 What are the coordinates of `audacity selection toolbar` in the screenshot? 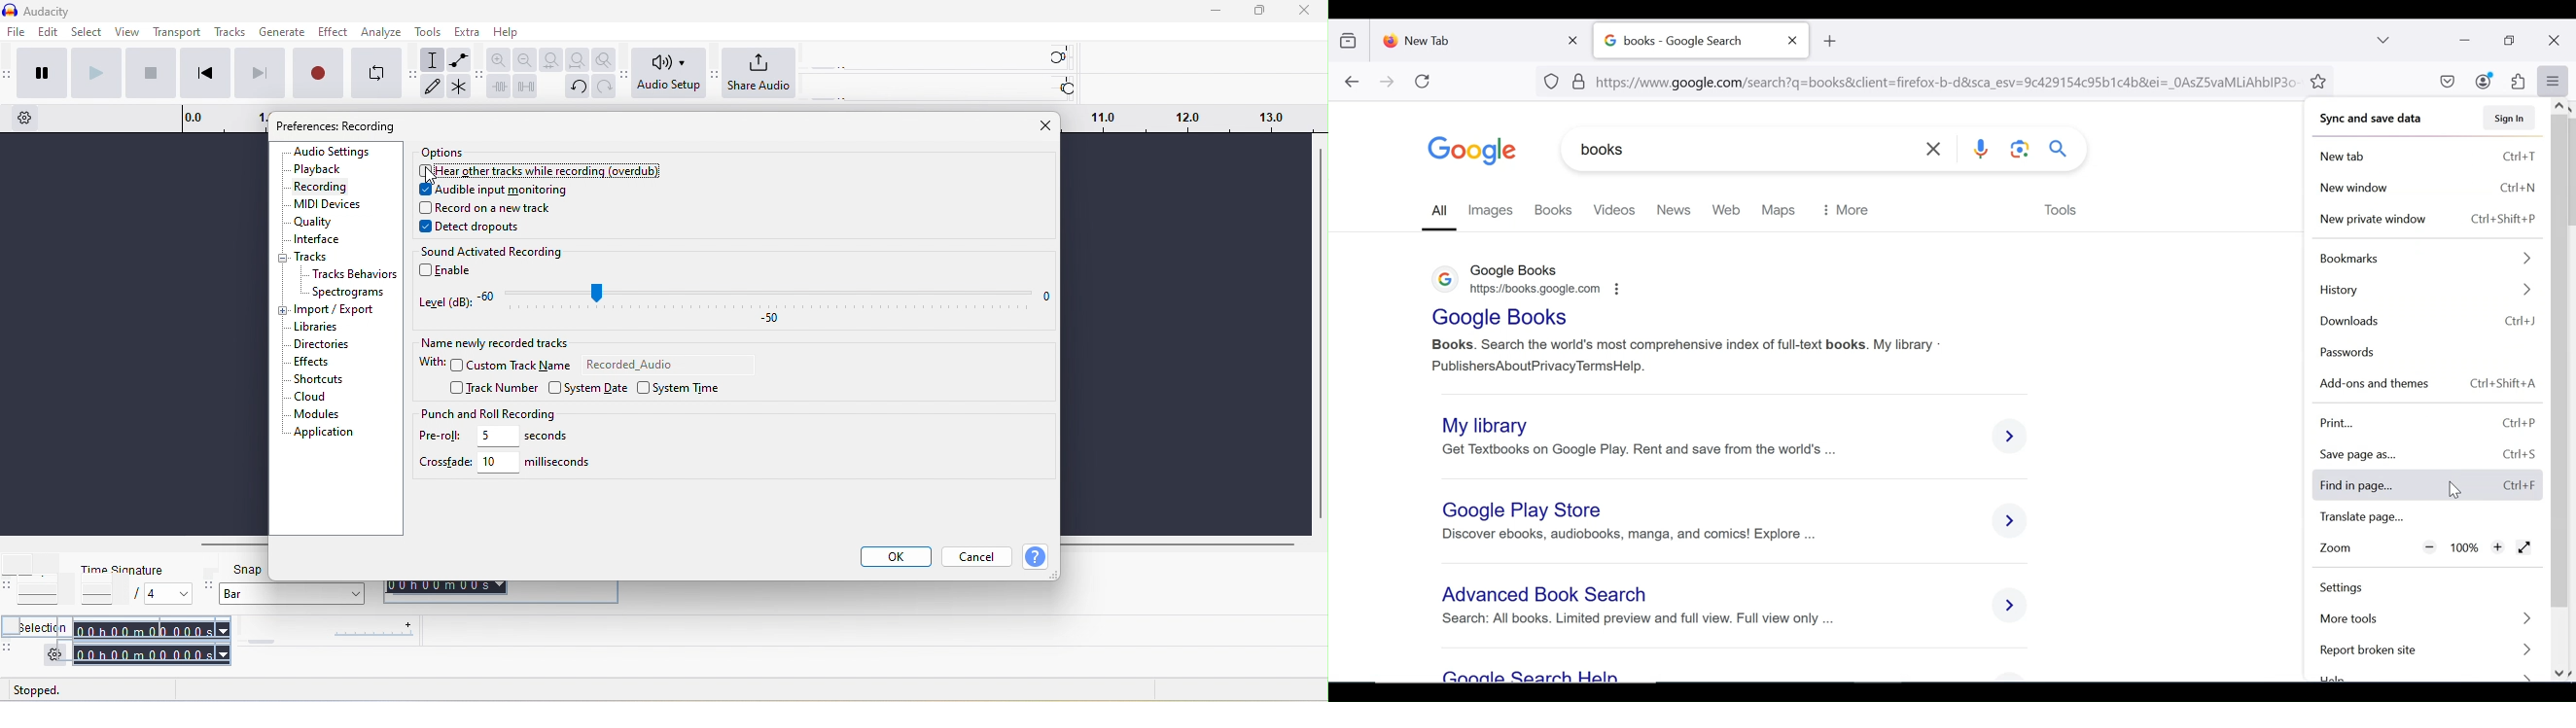 It's located at (9, 643).